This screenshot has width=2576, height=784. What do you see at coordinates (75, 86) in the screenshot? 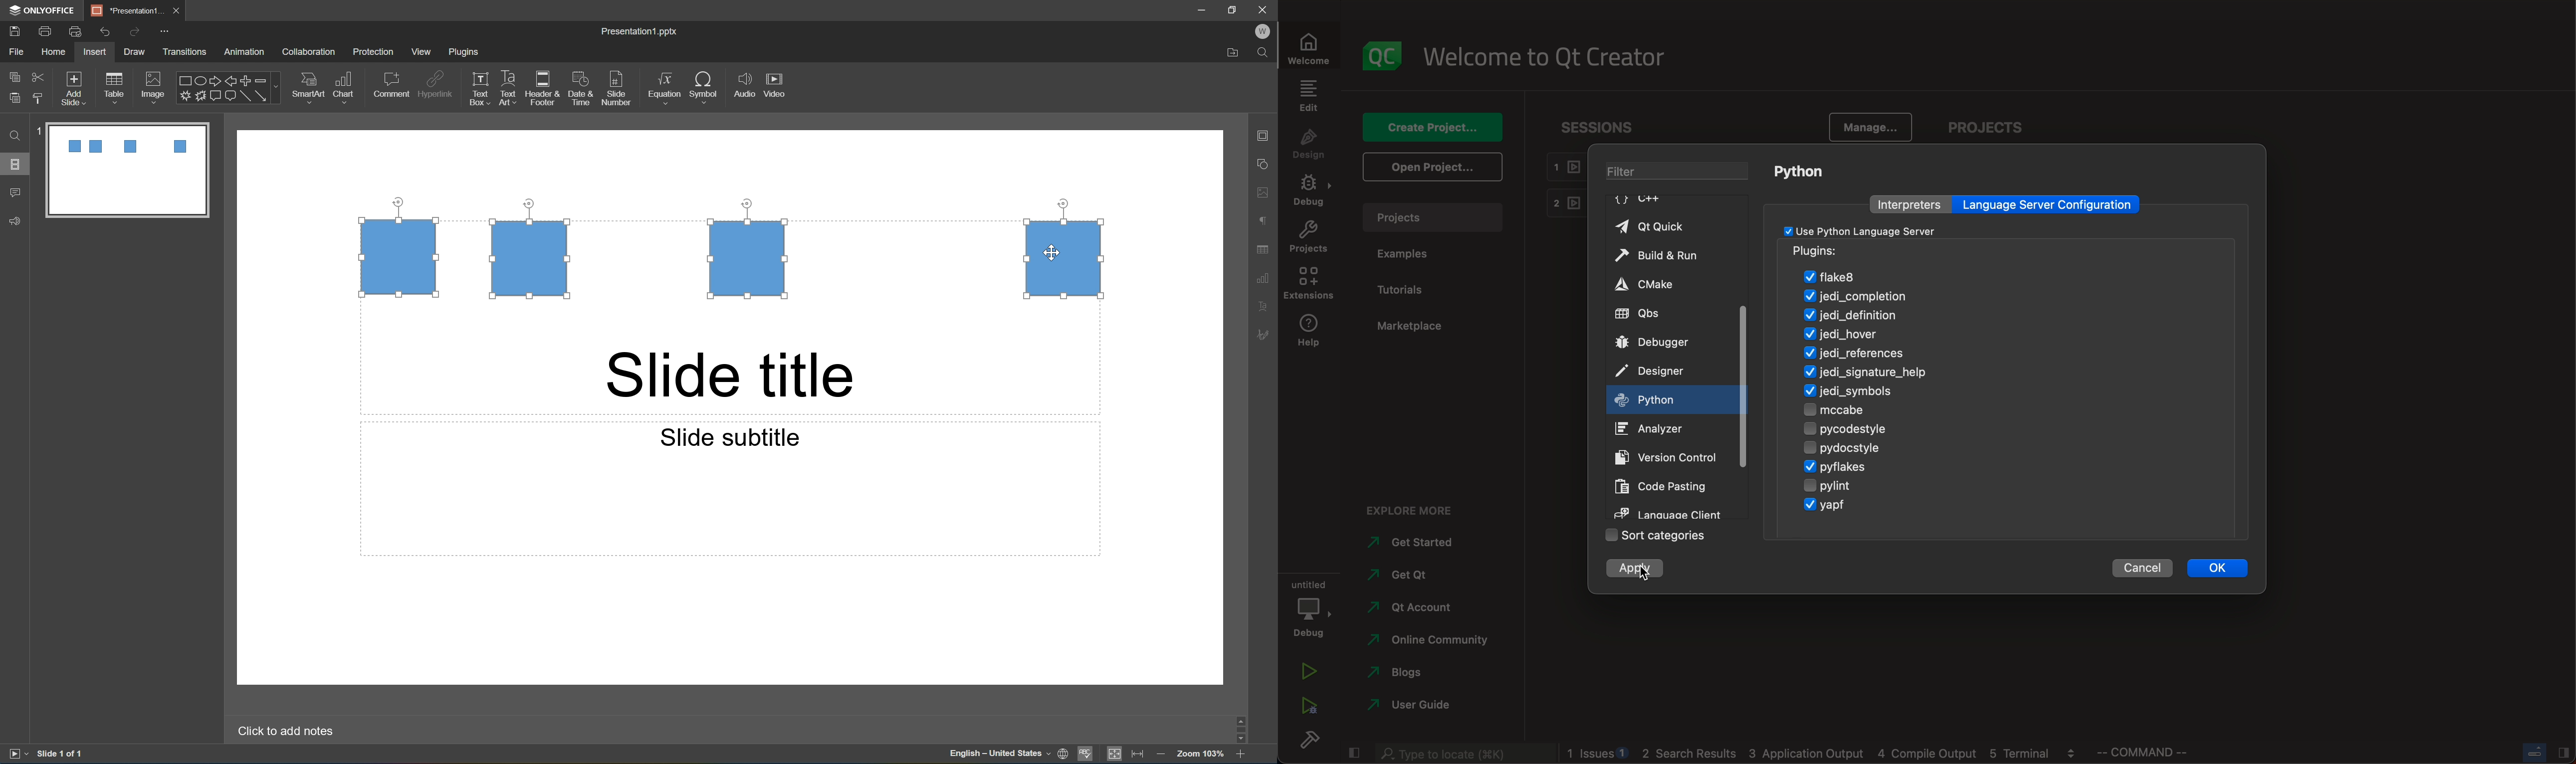
I see `add slide` at bounding box center [75, 86].